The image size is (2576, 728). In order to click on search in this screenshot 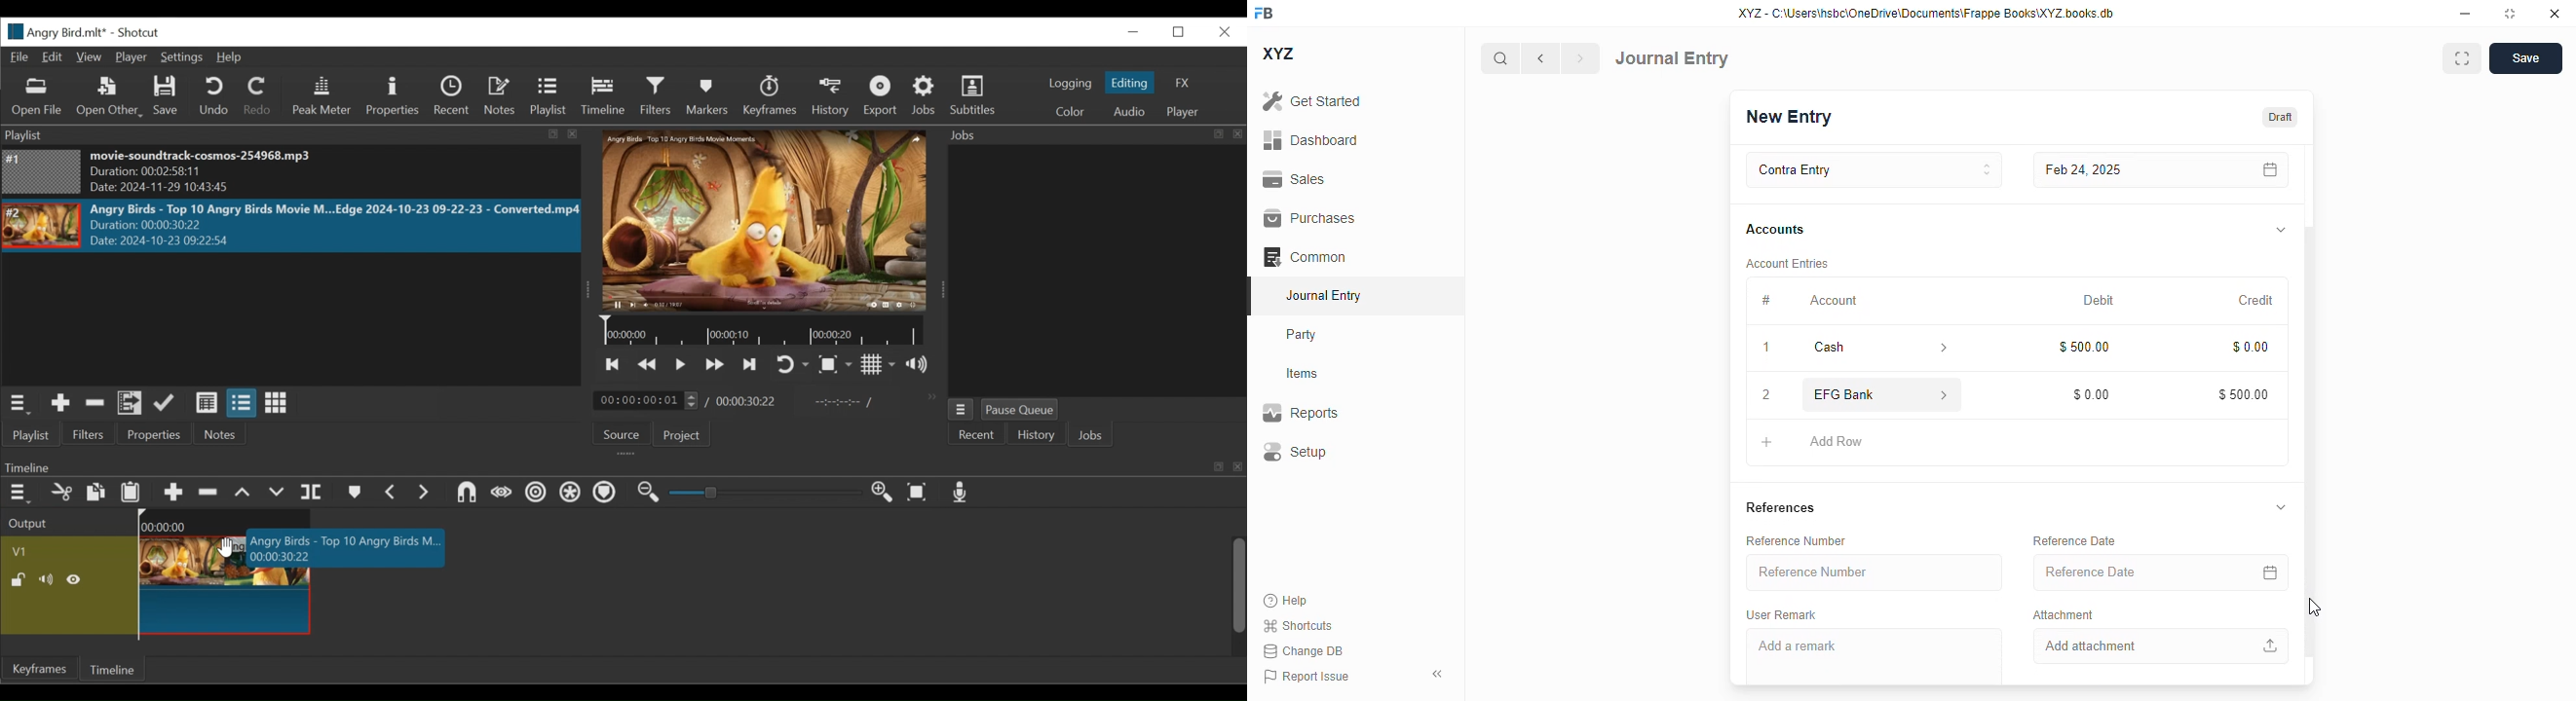, I will do `click(1499, 58)`.